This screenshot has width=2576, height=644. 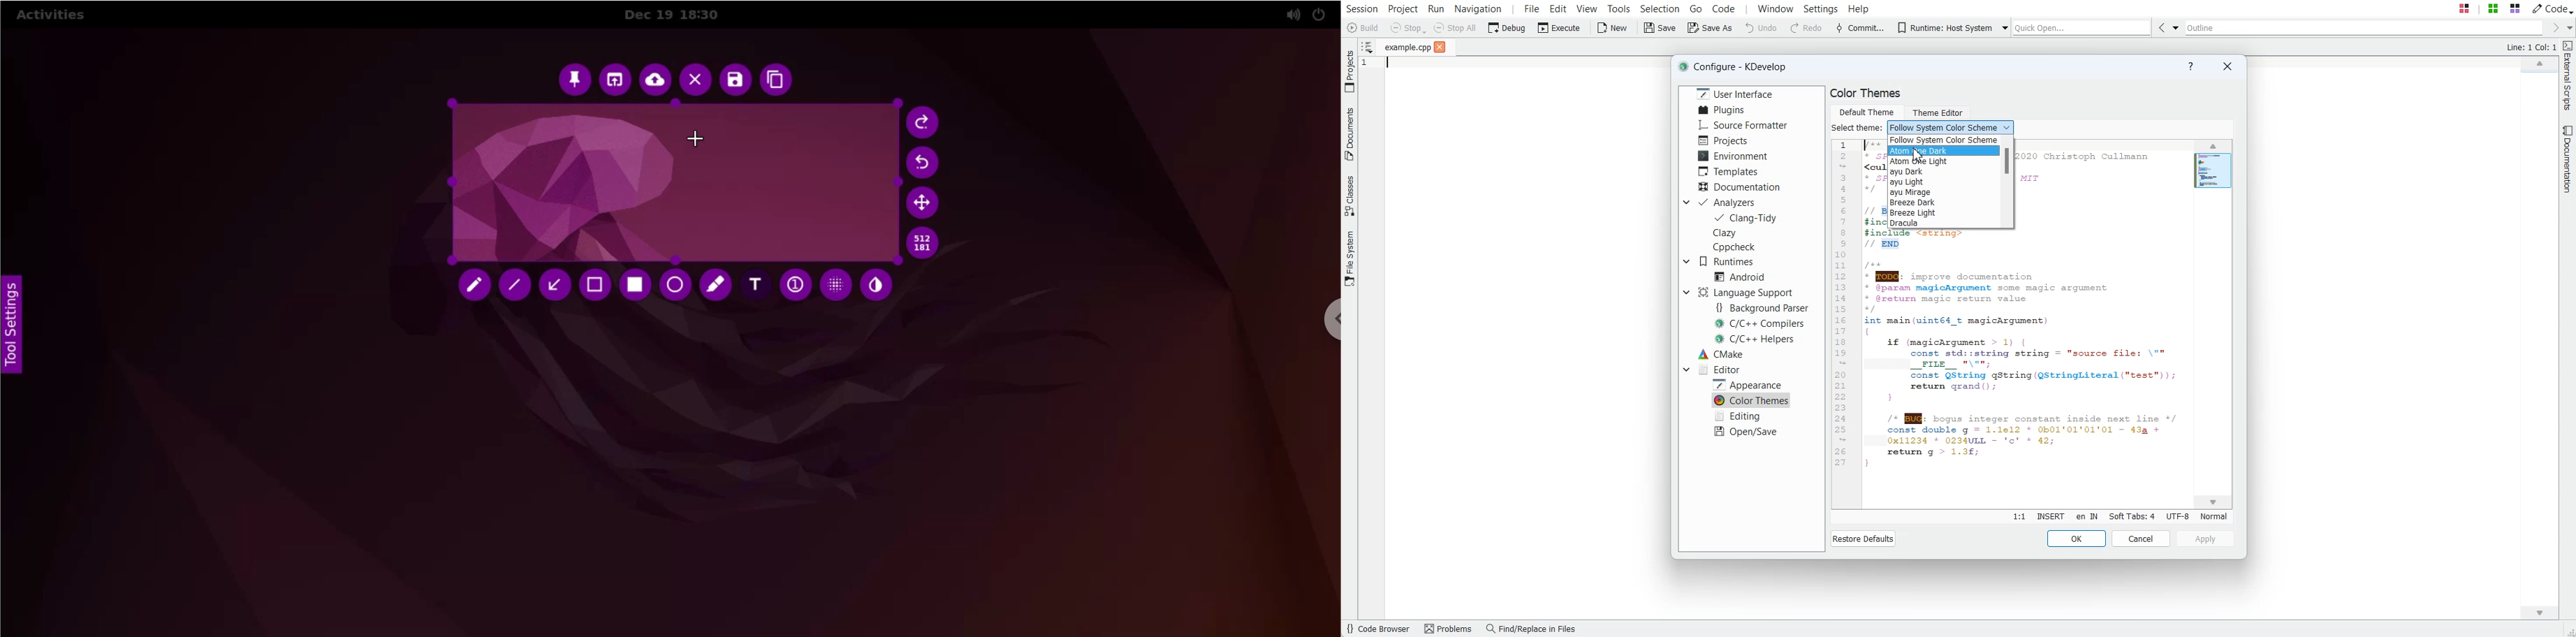 What do you see at coordinates (2553, 8) in the screenshot?
I see `Code` at bounding box center [2553, 8].